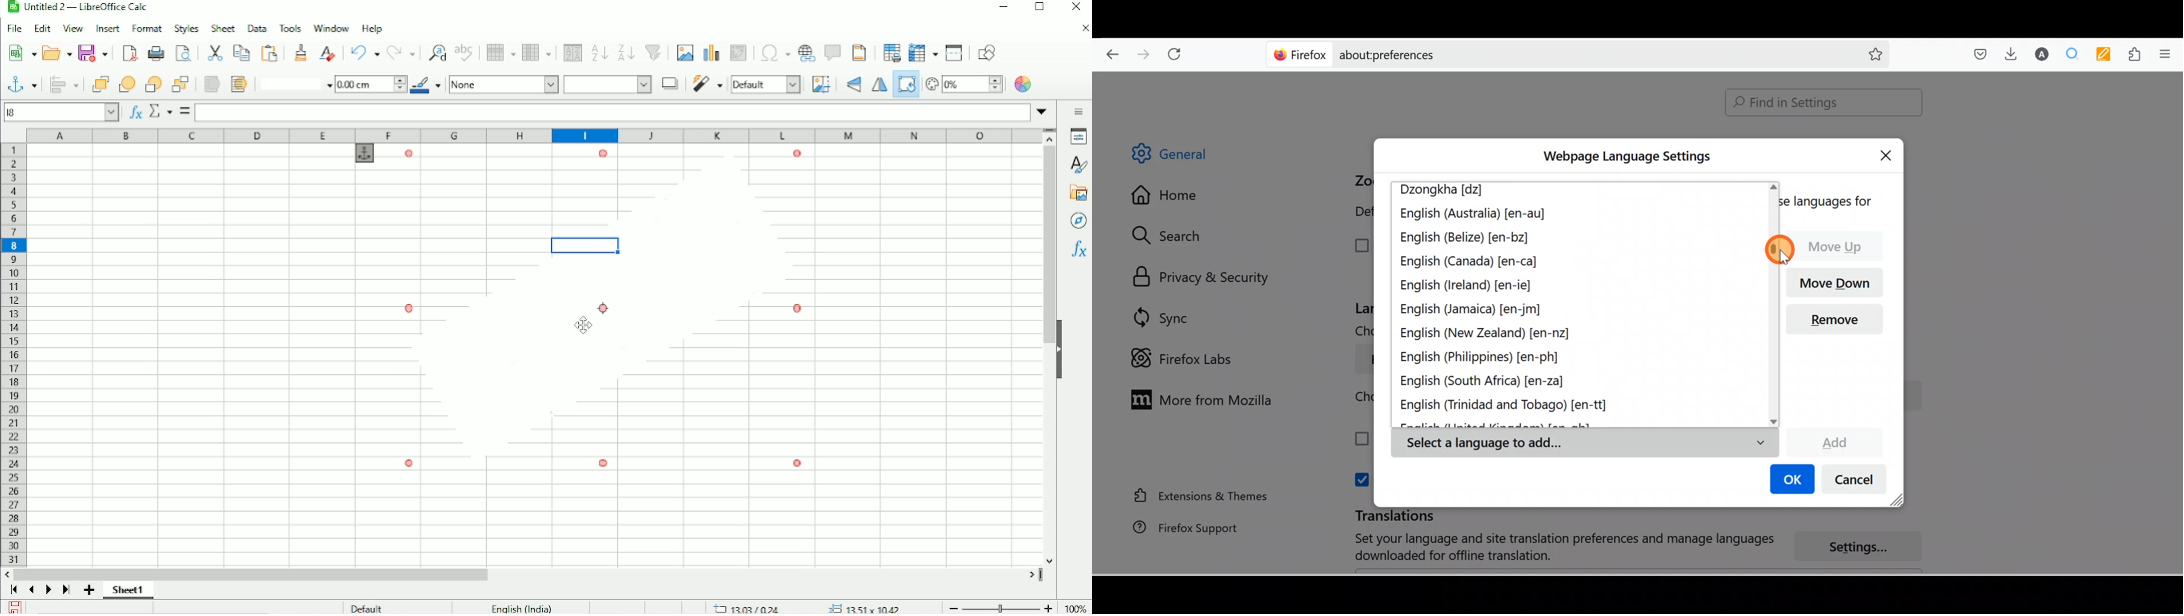 The width and height of the screenshot is (2184, 616). What do you see at coordinates (1865, 547) in the screenshot?
I see `Settings` at bounding box center [1865, 547].